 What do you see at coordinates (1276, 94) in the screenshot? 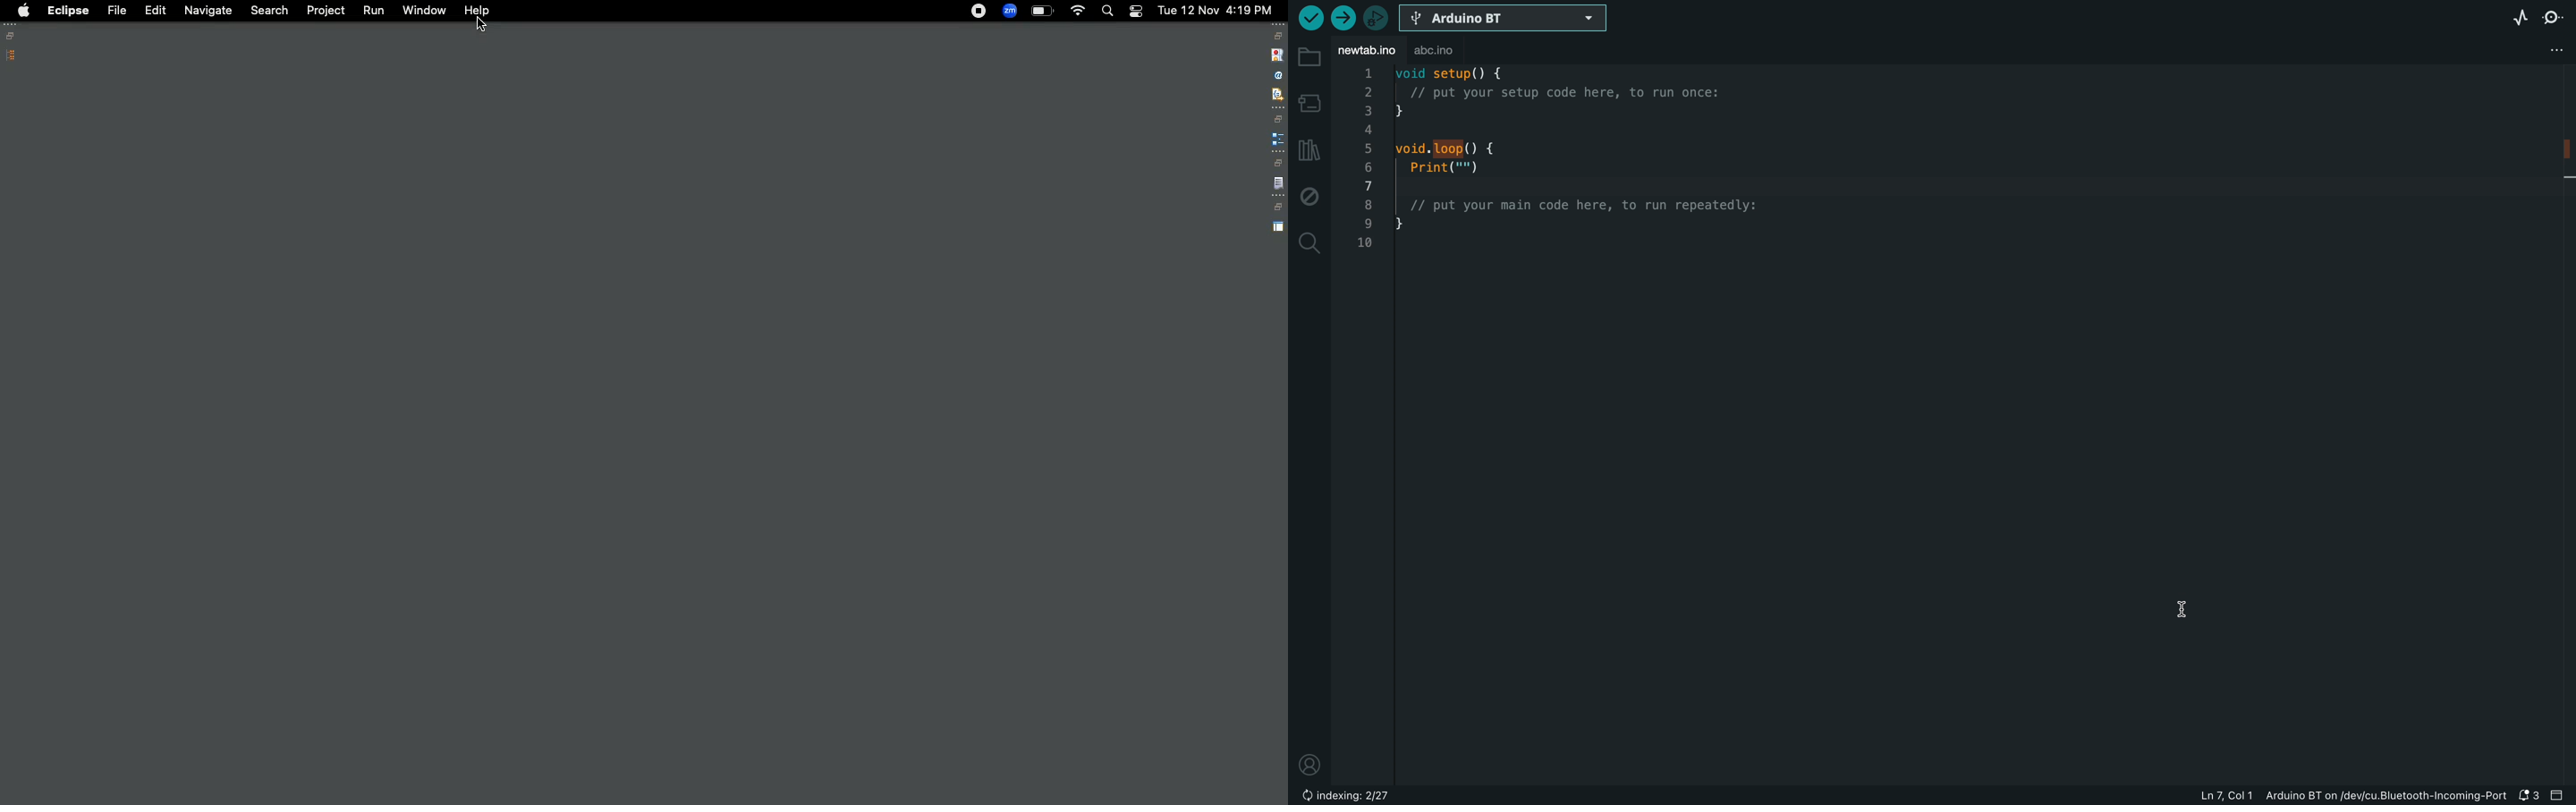
I see `filter` at bounding box center [1276, 94].